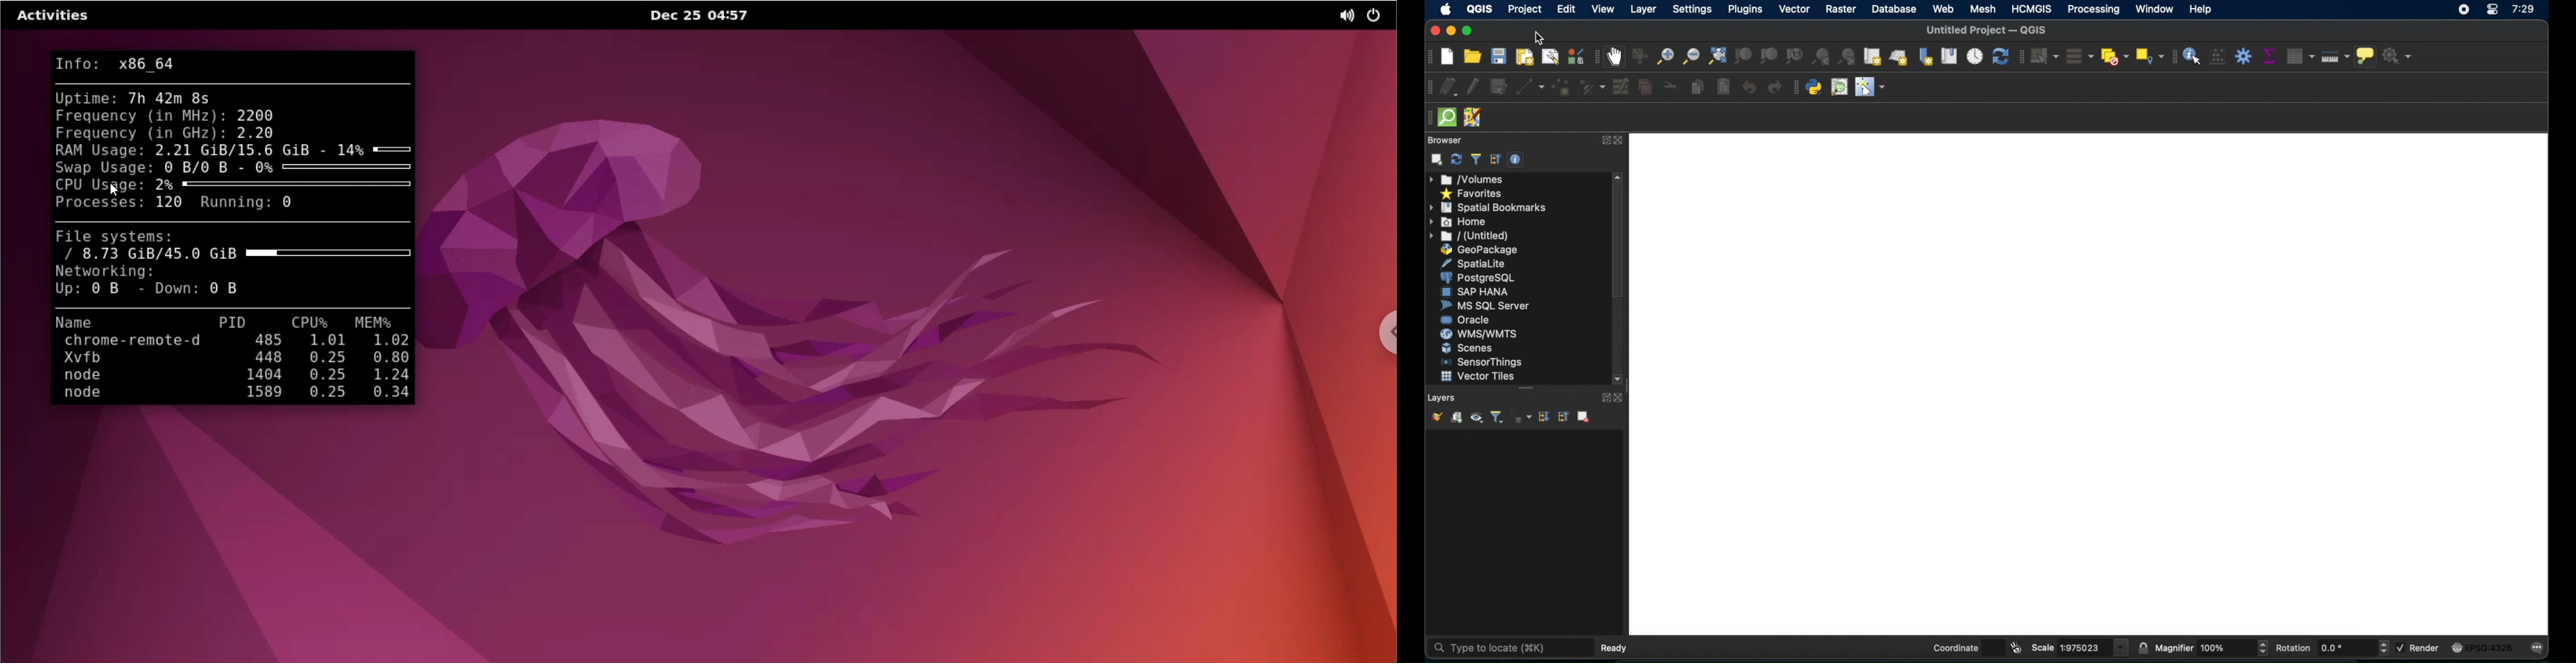 The width and height of the screenshot is (2576, 672). What do you see at coordinates (2426, 648) in the screenshot?
I see `render` at bounding box center [2426, 648].